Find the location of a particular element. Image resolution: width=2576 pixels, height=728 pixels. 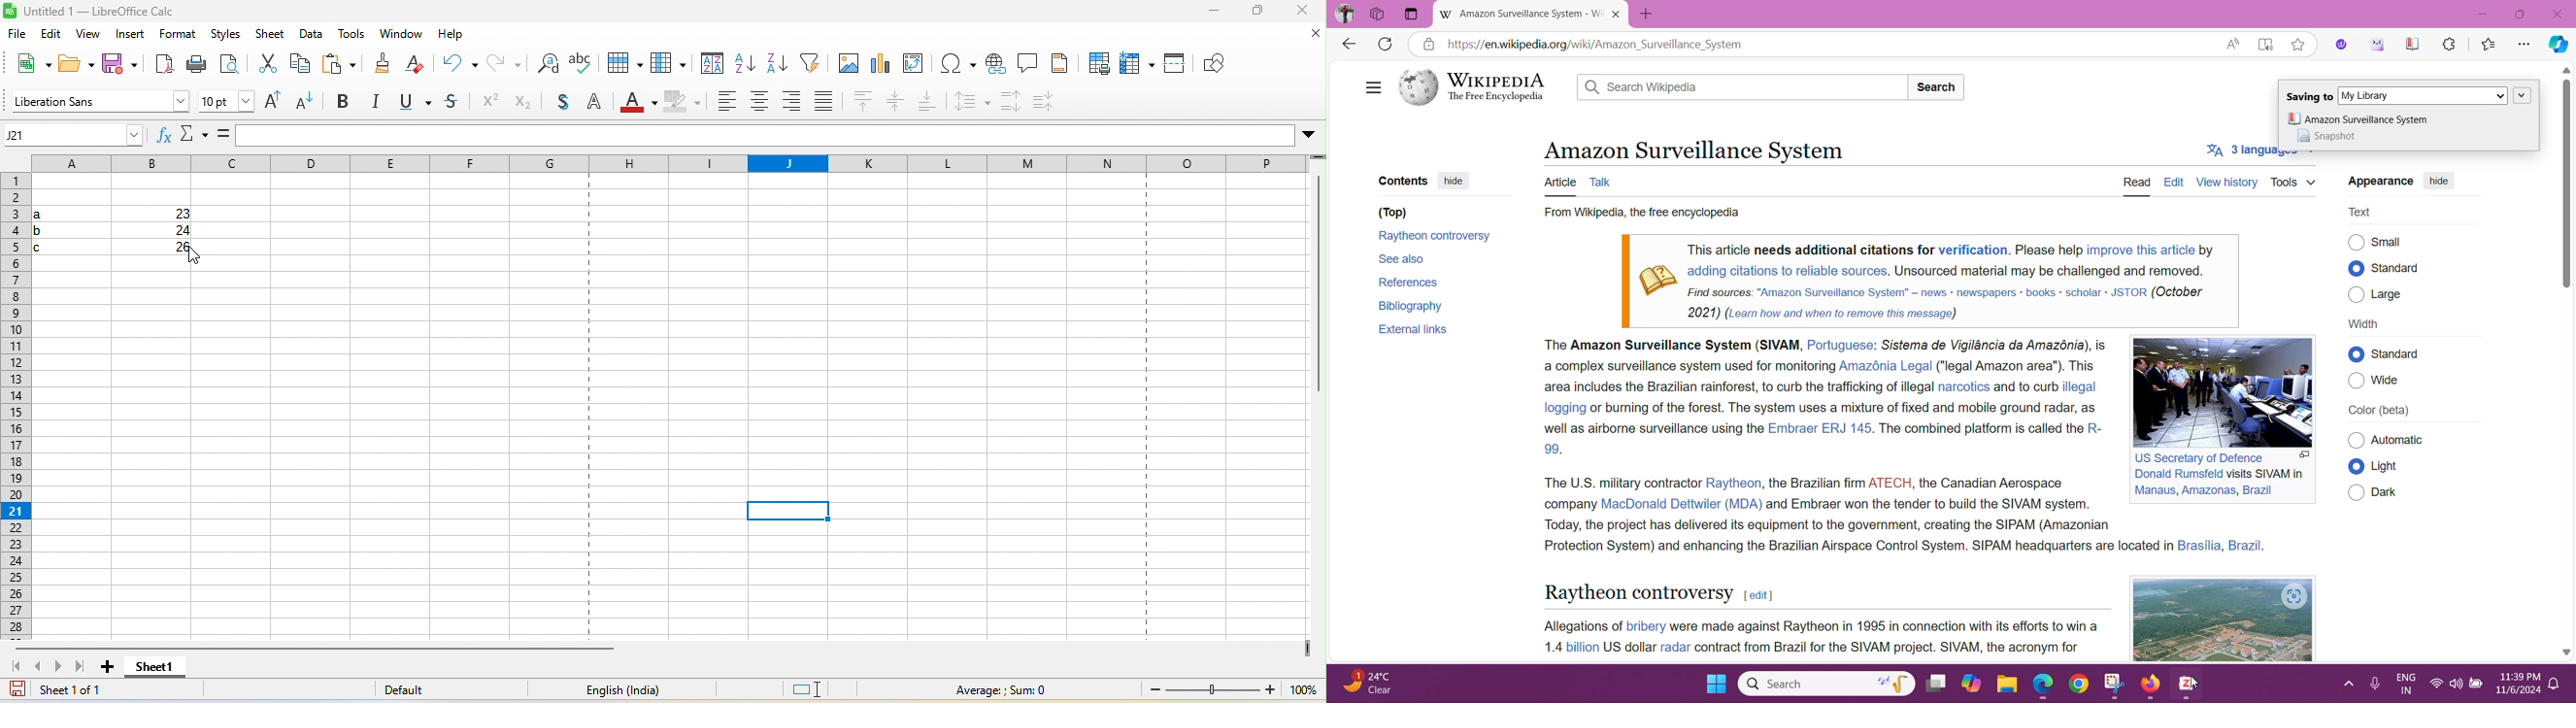

select function is located at coordinates (193, 134).